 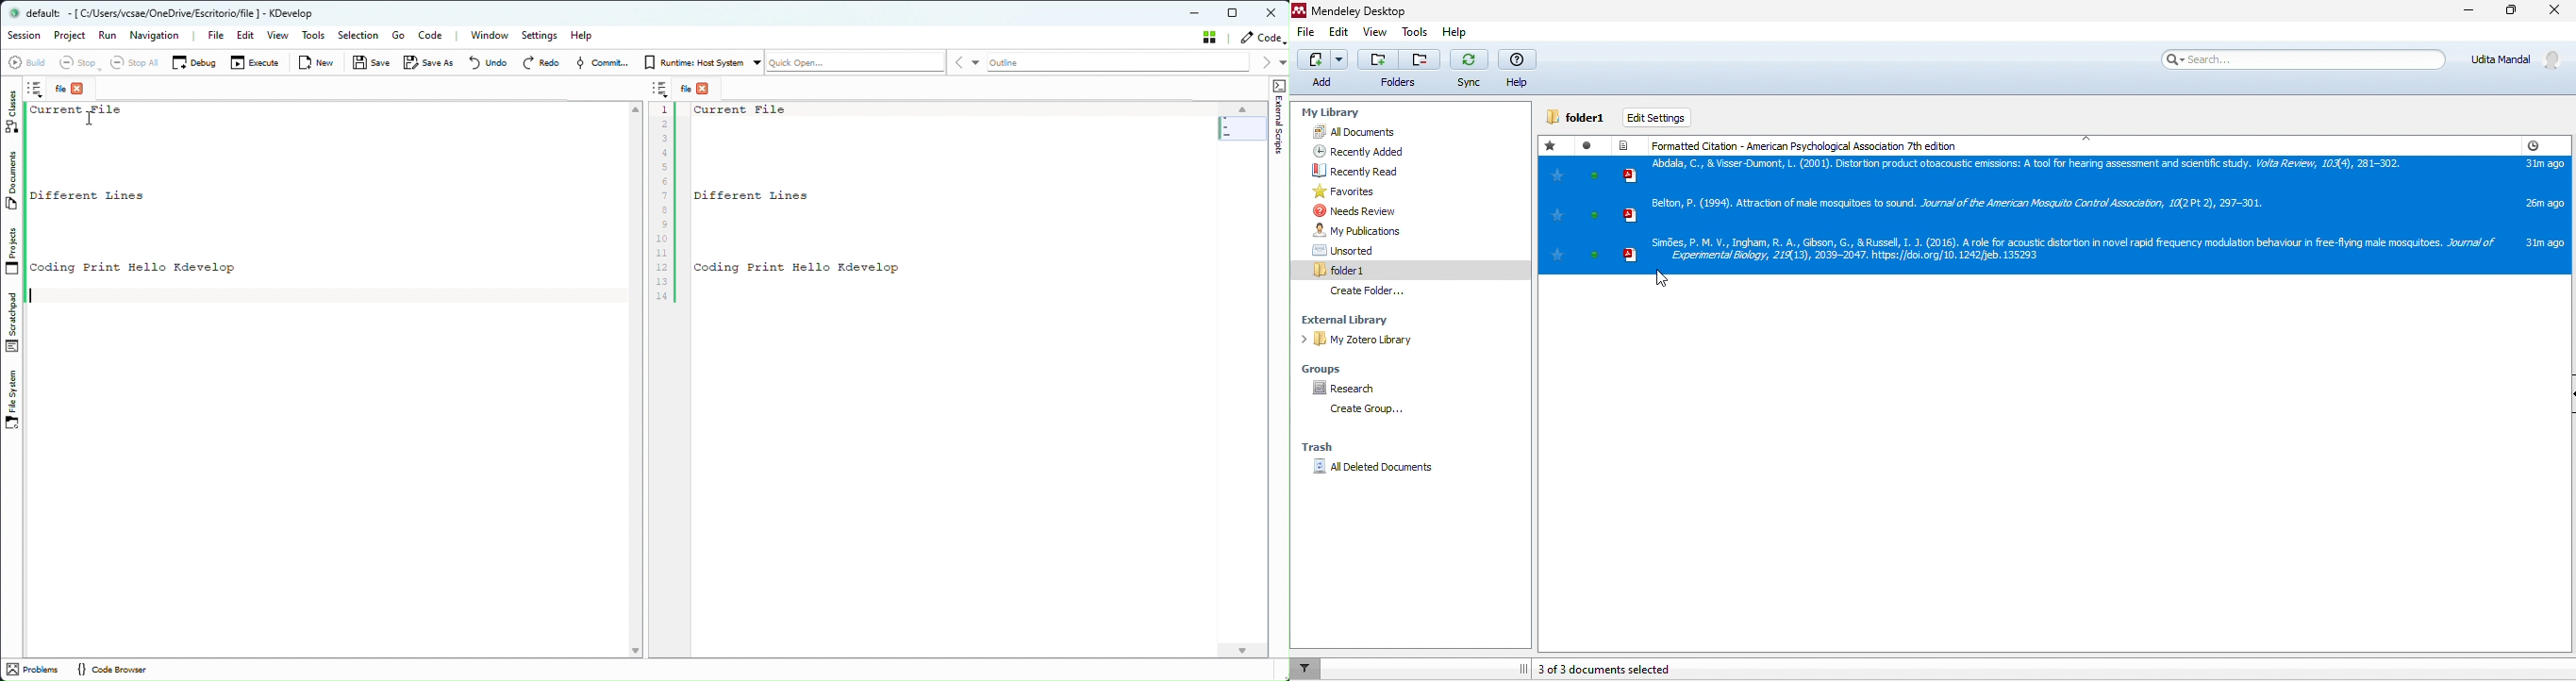 I want to click on search, so click(x=2300, y=59).